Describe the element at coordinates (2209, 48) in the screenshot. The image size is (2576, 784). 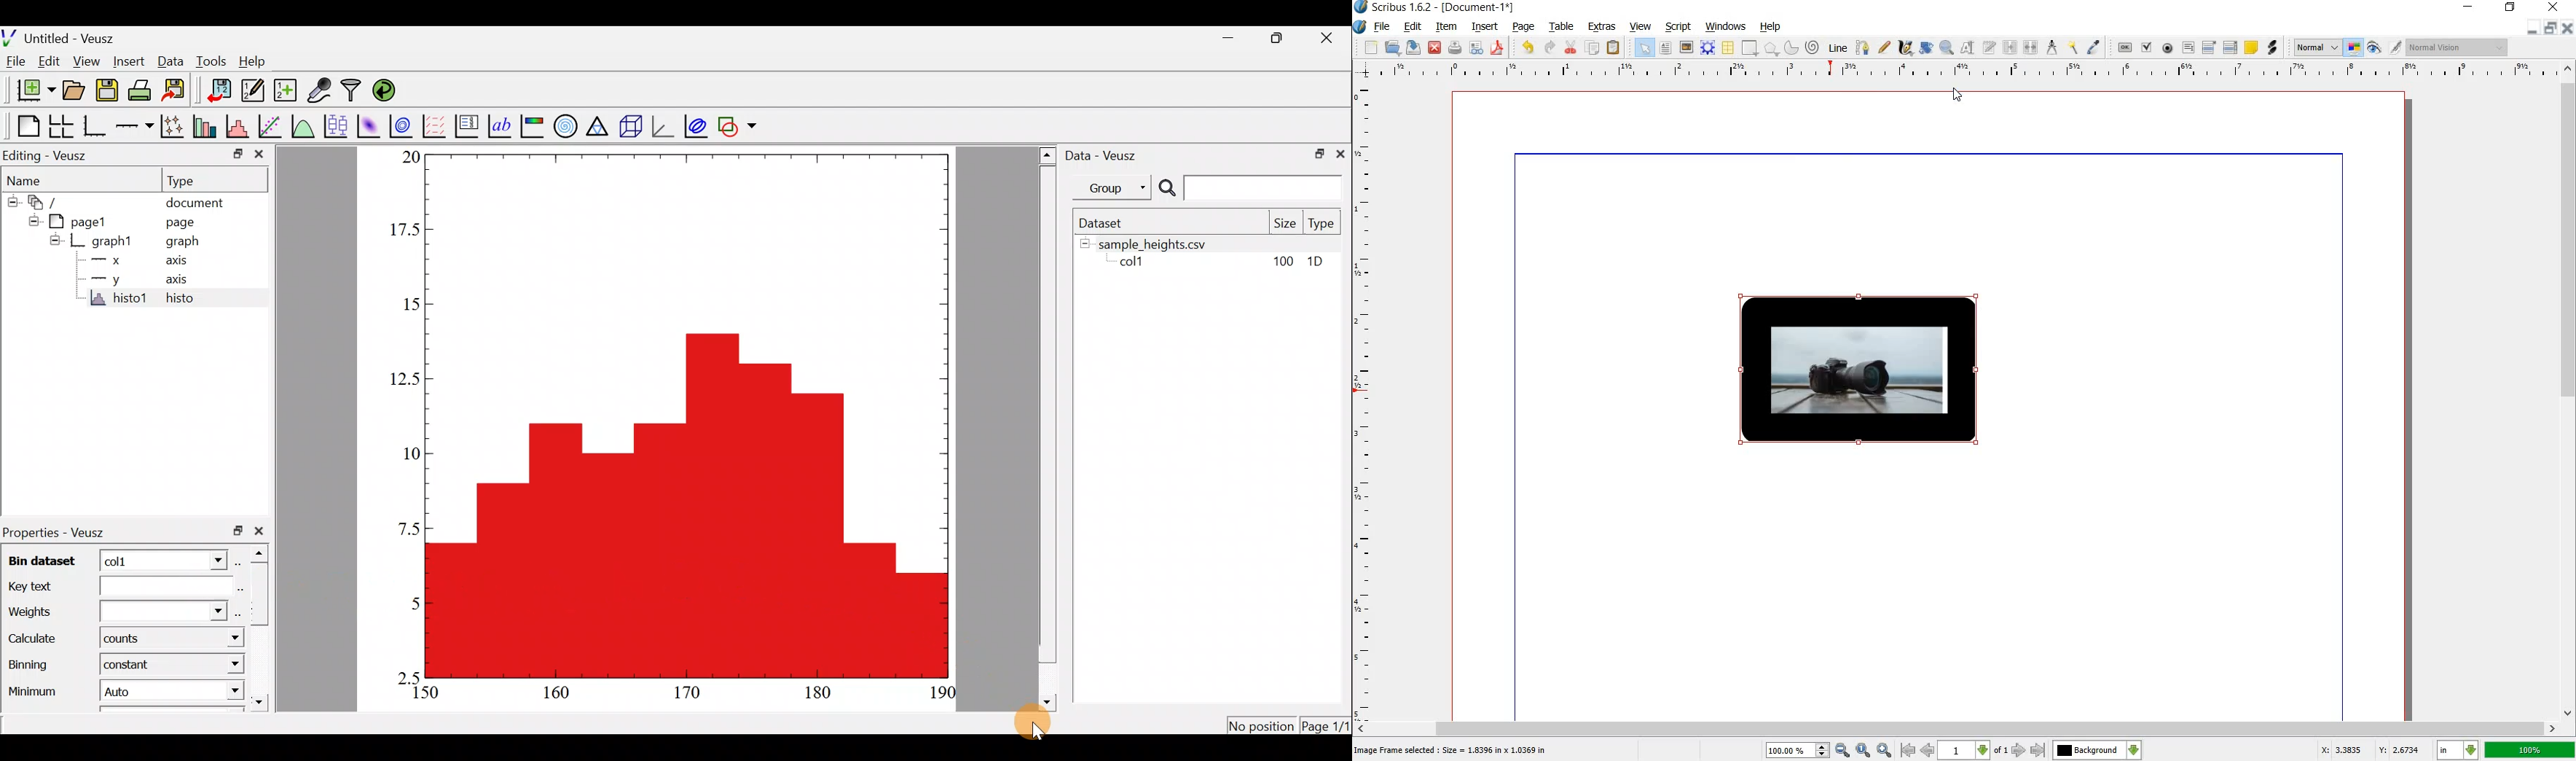
I see `pdf combo box` at that location.